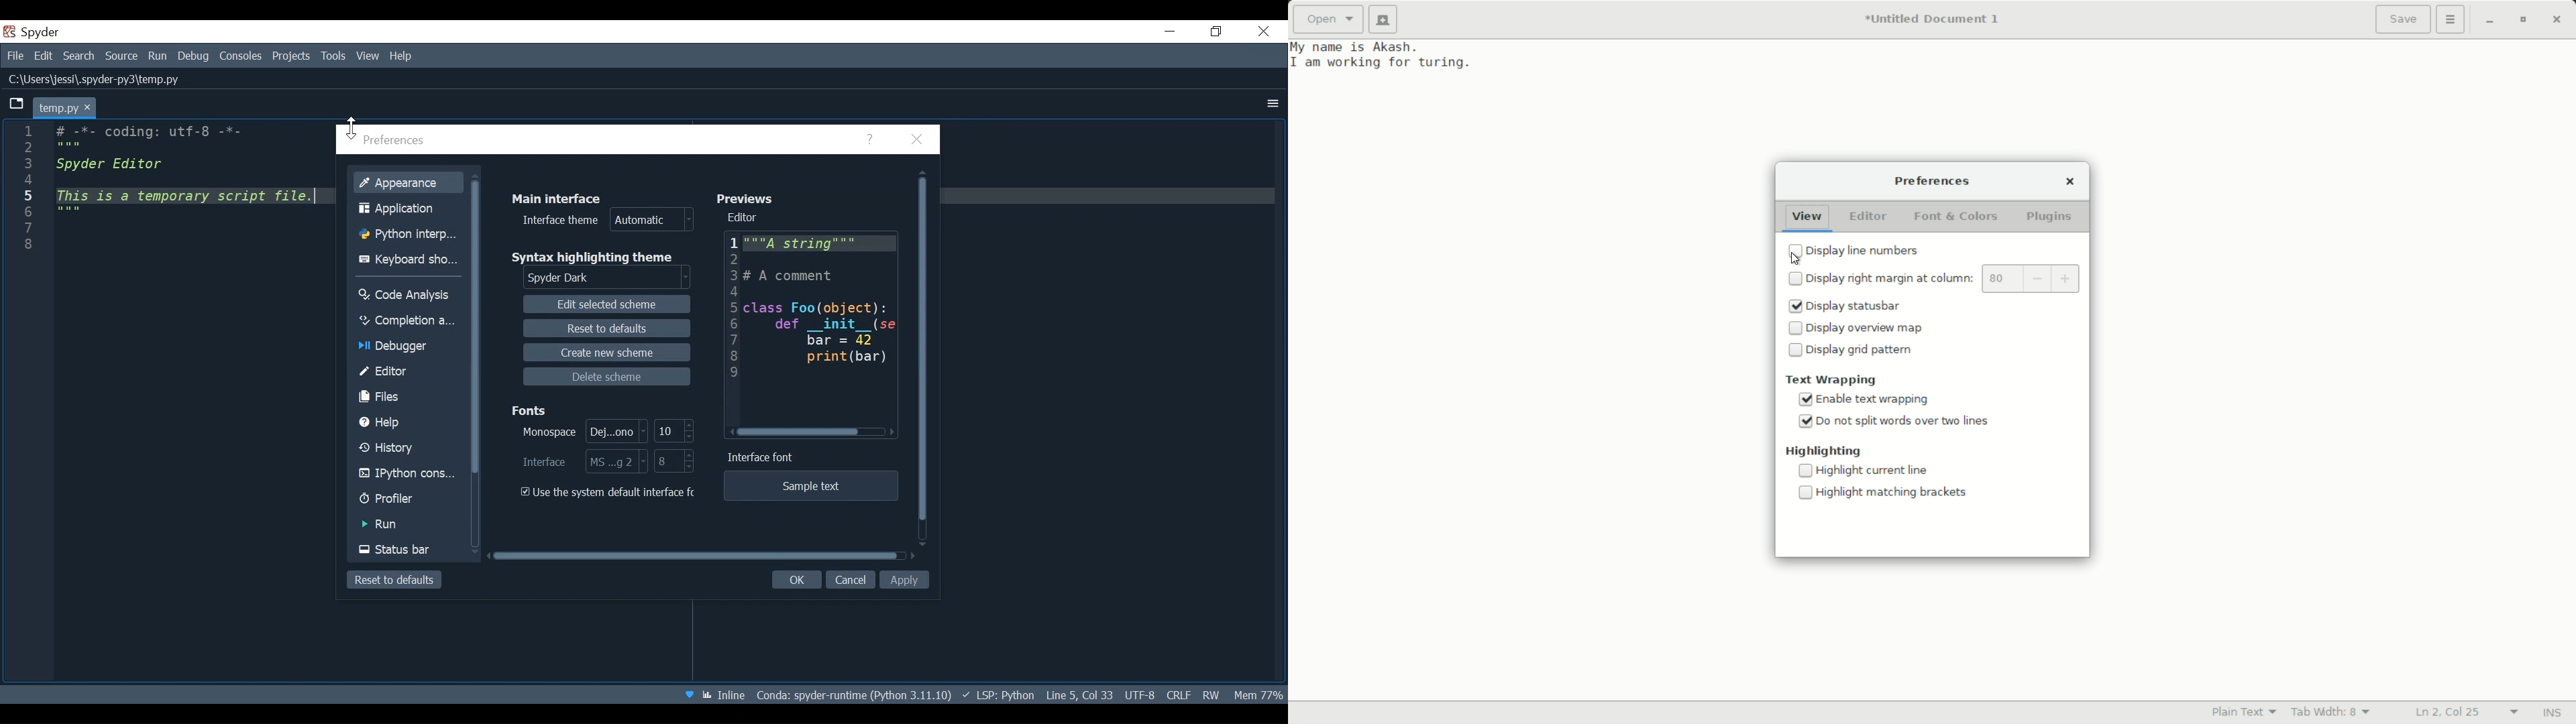  What do you see at coordinates (332, 56) in the screenshot?
I see `Tools` at bounding box center [332, 56].